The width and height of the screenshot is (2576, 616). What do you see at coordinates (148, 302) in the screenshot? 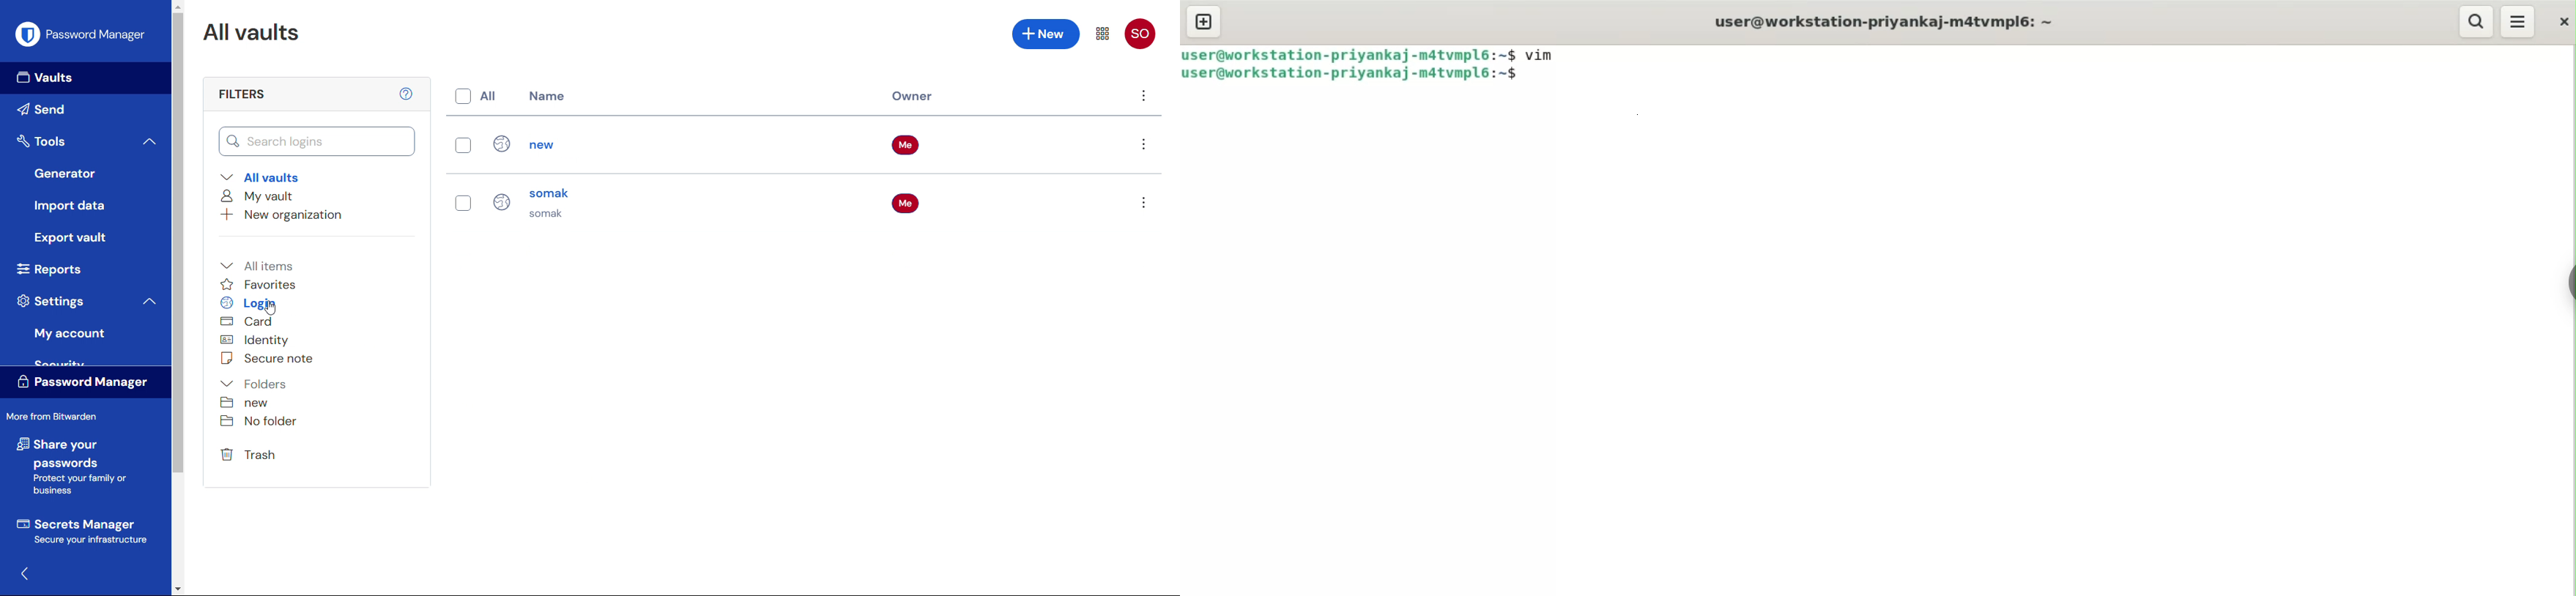
I see `Collapse settings menu ` at bounding box center [148, 302].